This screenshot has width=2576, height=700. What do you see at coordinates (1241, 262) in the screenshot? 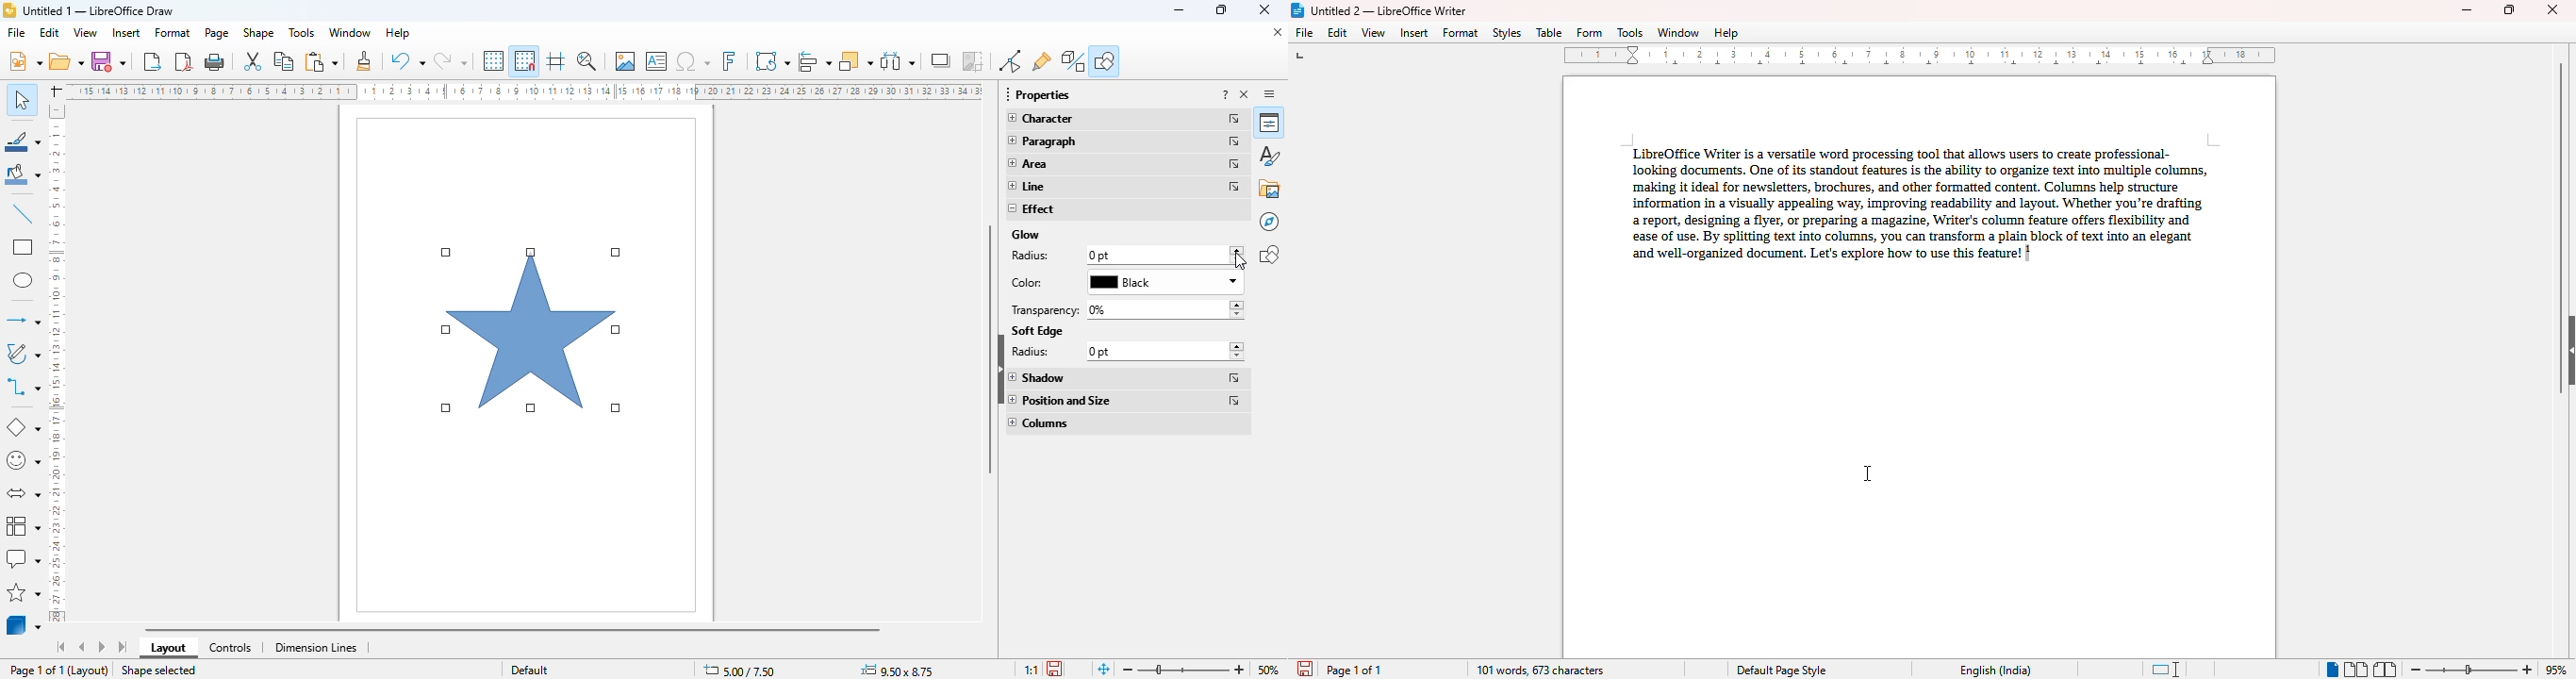
I see `cursor` at bounding box center [1241, 262].